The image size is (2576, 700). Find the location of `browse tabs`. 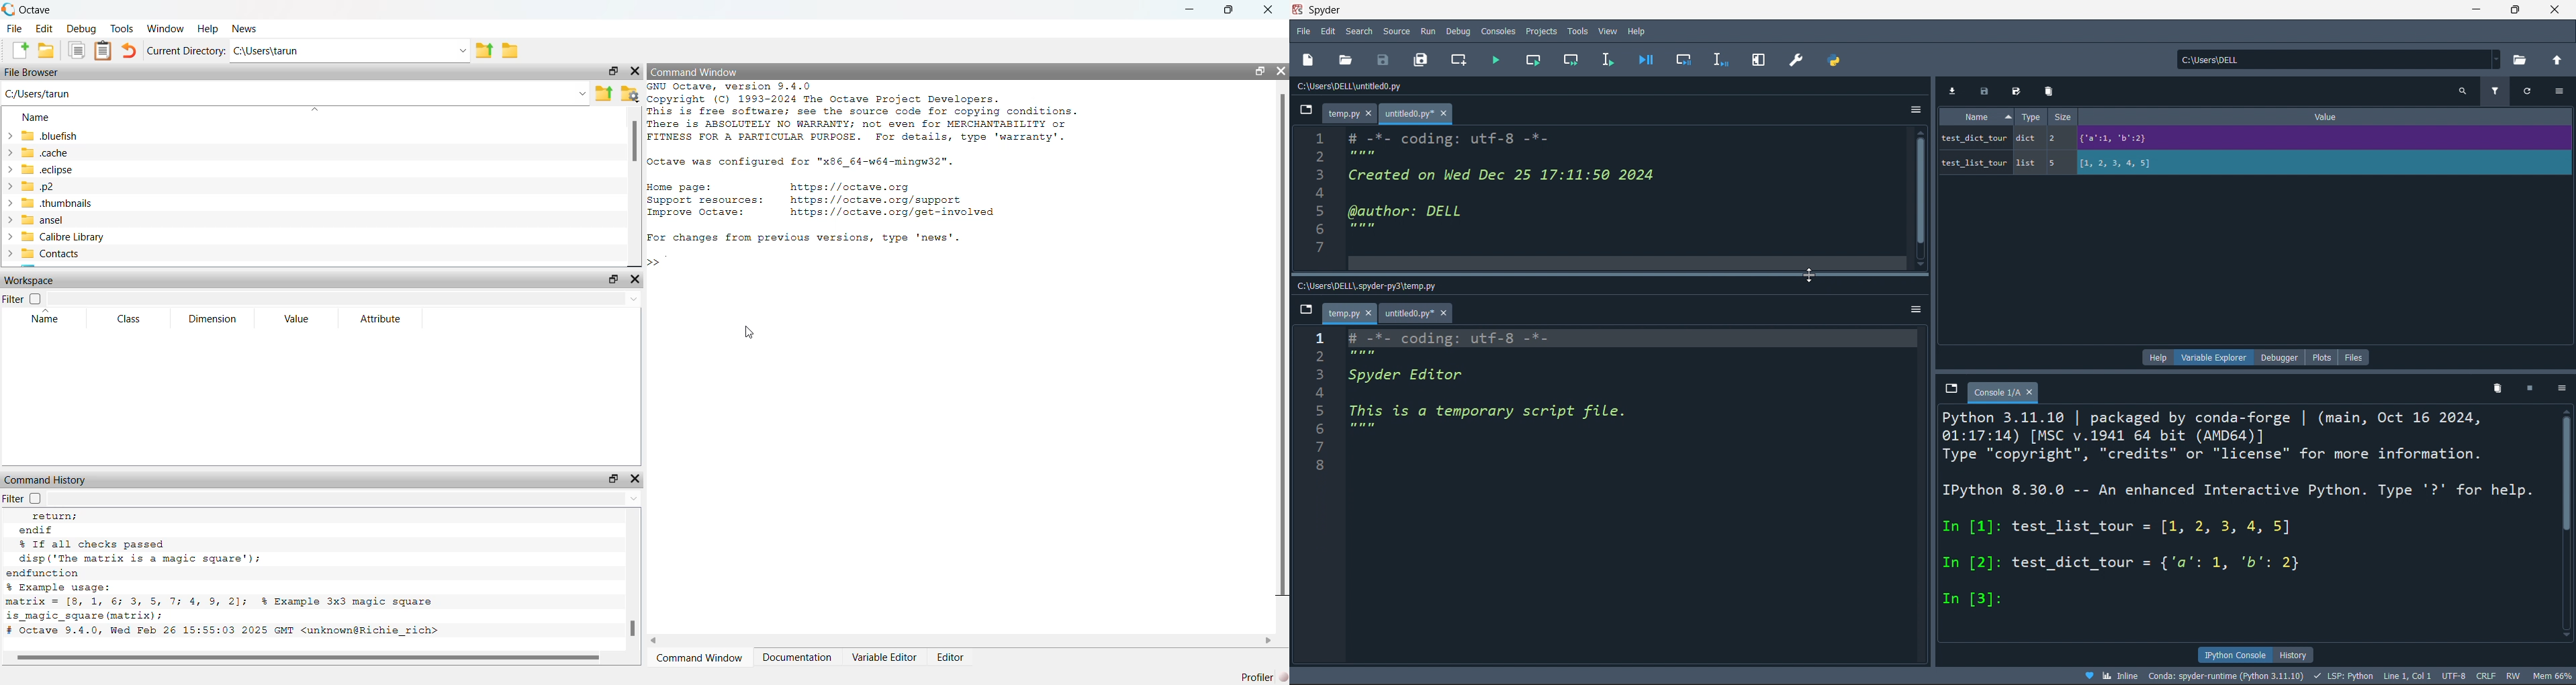

browse tabs is located at coordinates (1305, 111).